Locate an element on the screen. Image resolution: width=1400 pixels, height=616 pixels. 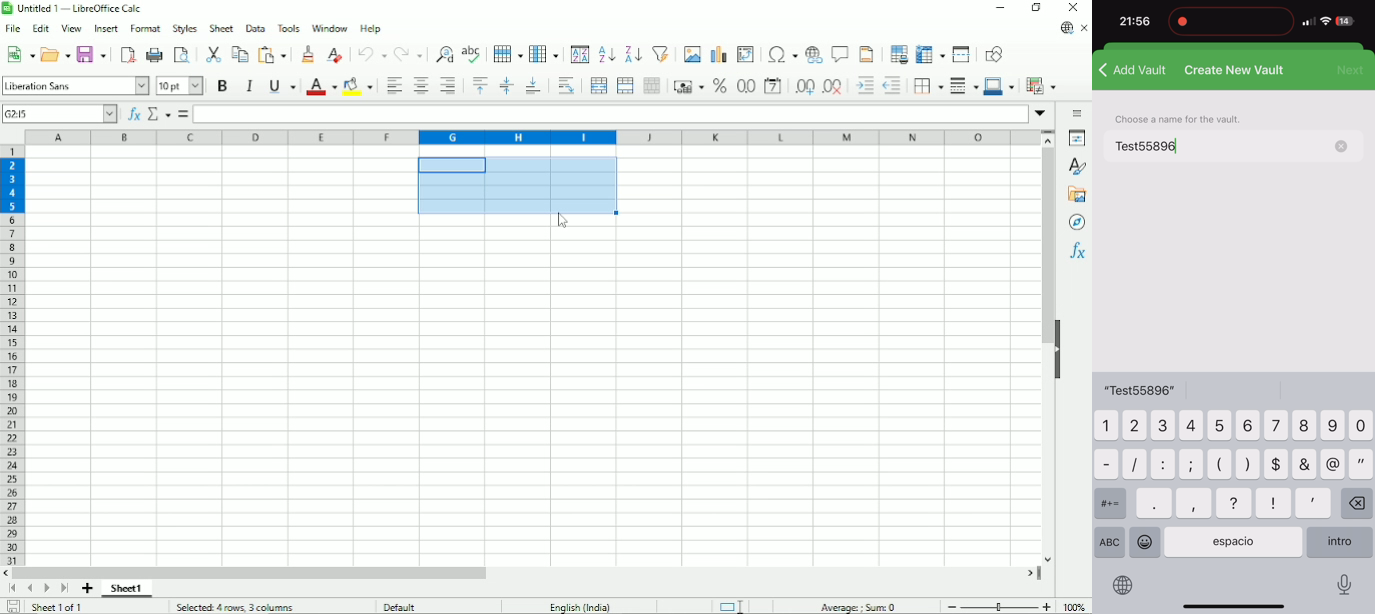
Formula is located at coordinates (183, 114).